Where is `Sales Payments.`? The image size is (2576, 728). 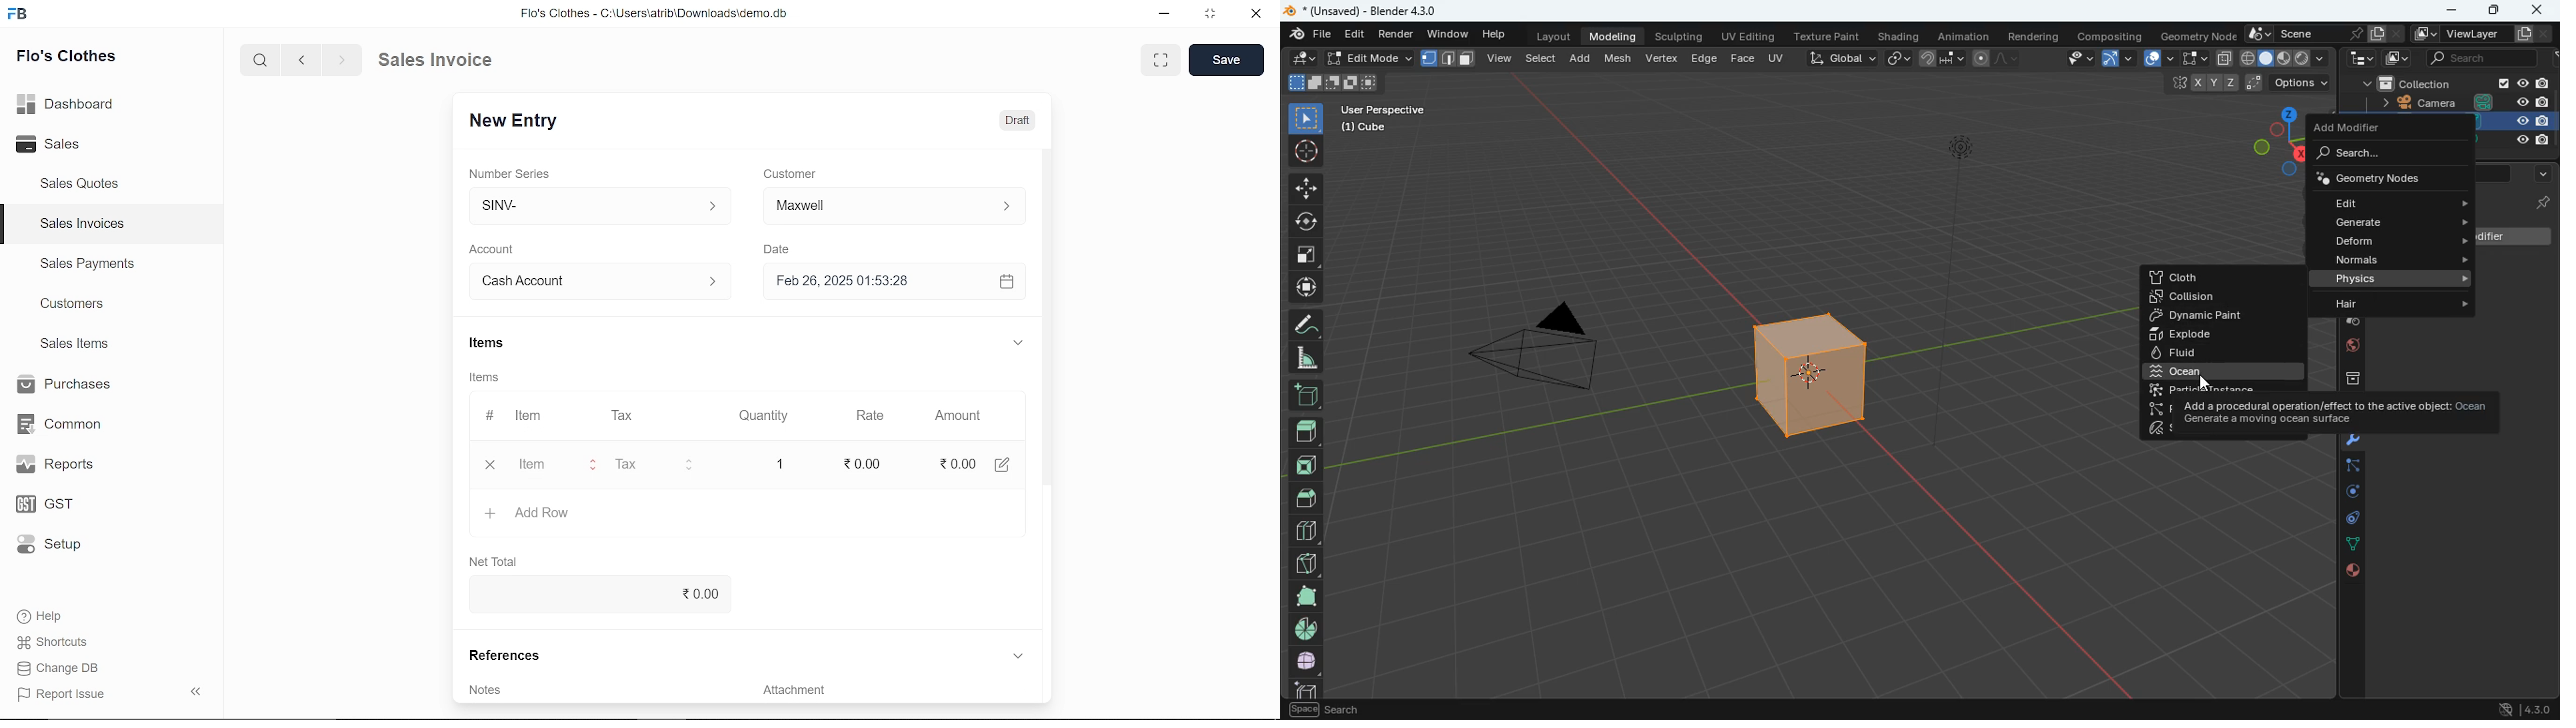
Sales Payments. is located at coordinates (86, 264).